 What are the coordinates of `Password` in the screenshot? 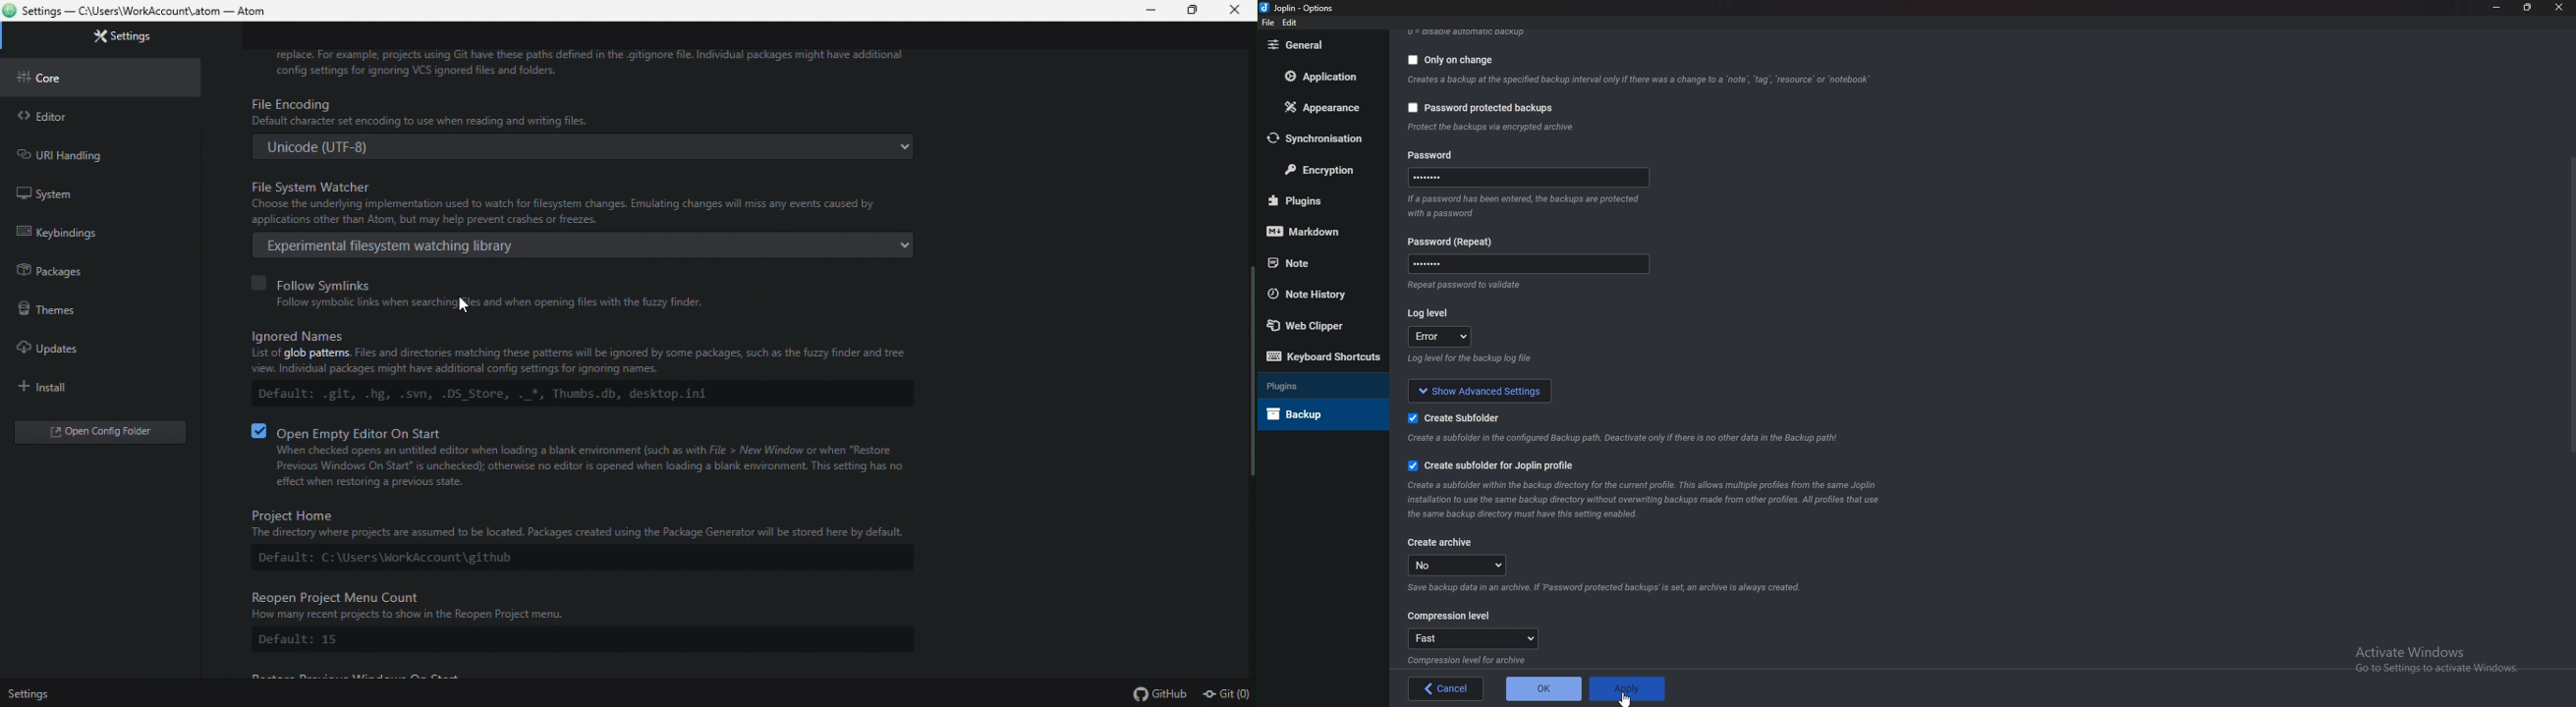 It's located at (1453, 242).